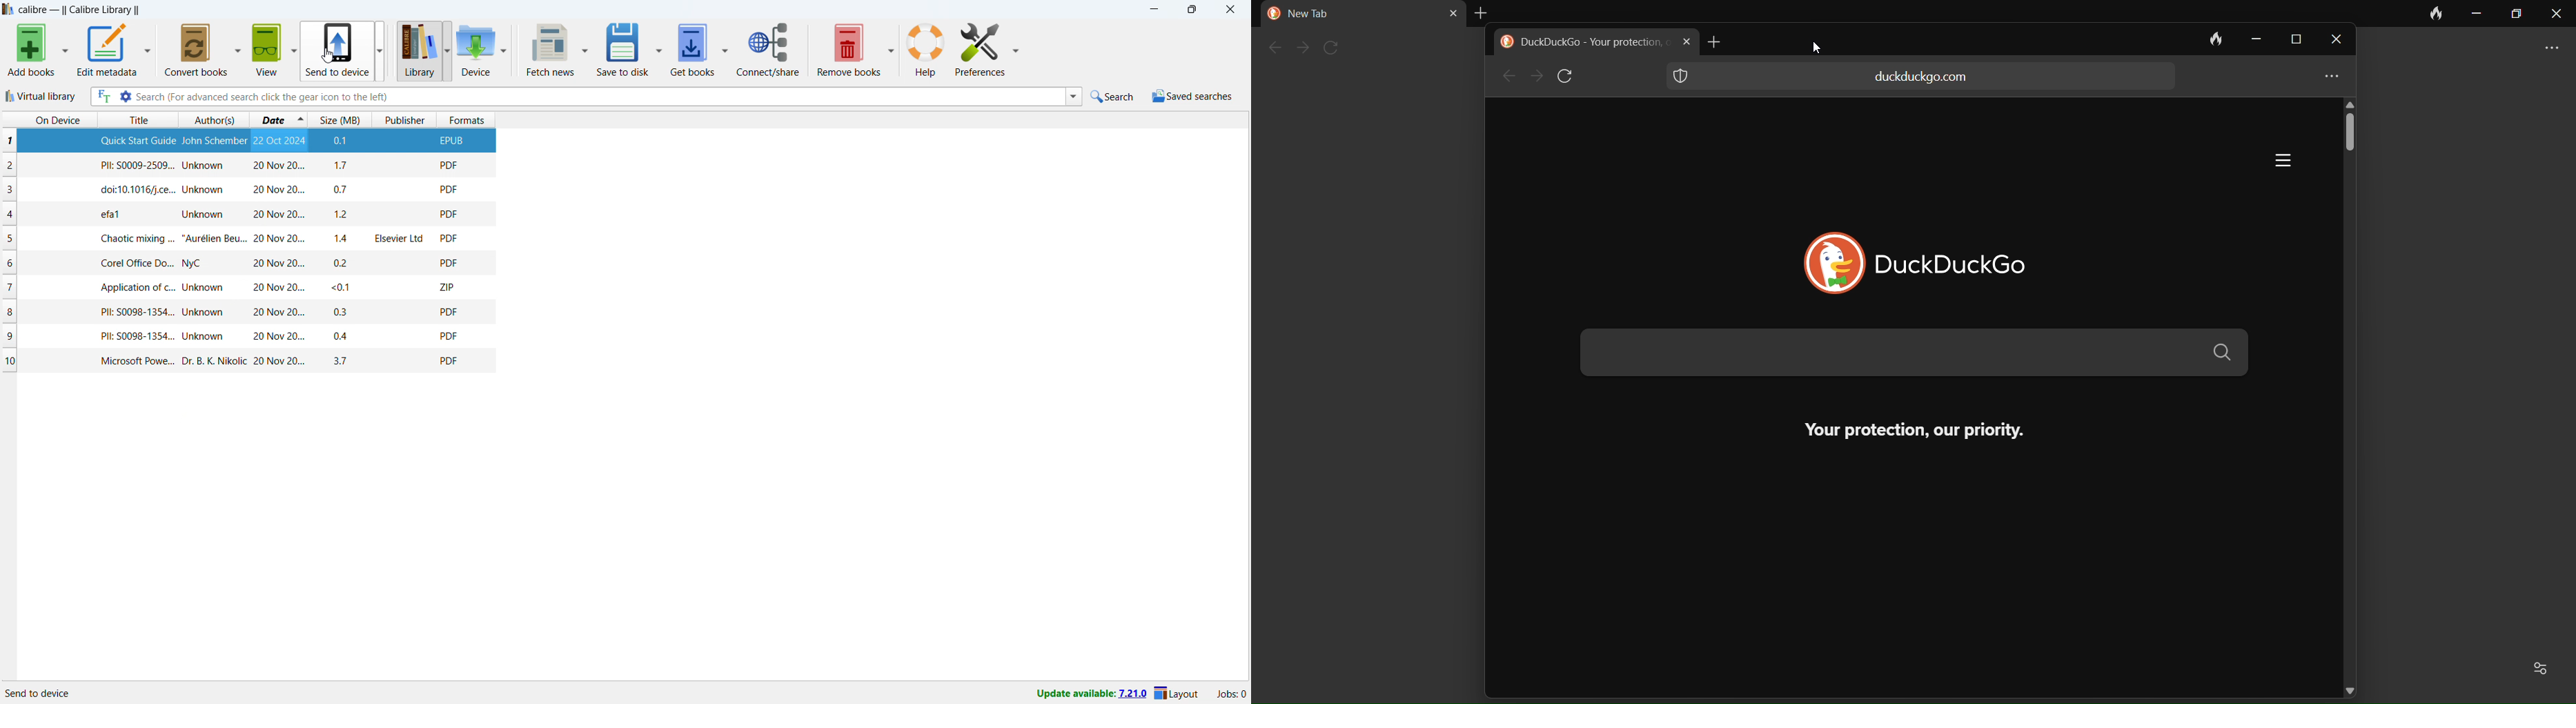  What do you see at coordinates (1506, 77) in the screenshot?
I see `back` at bounding box center [1506, 77].